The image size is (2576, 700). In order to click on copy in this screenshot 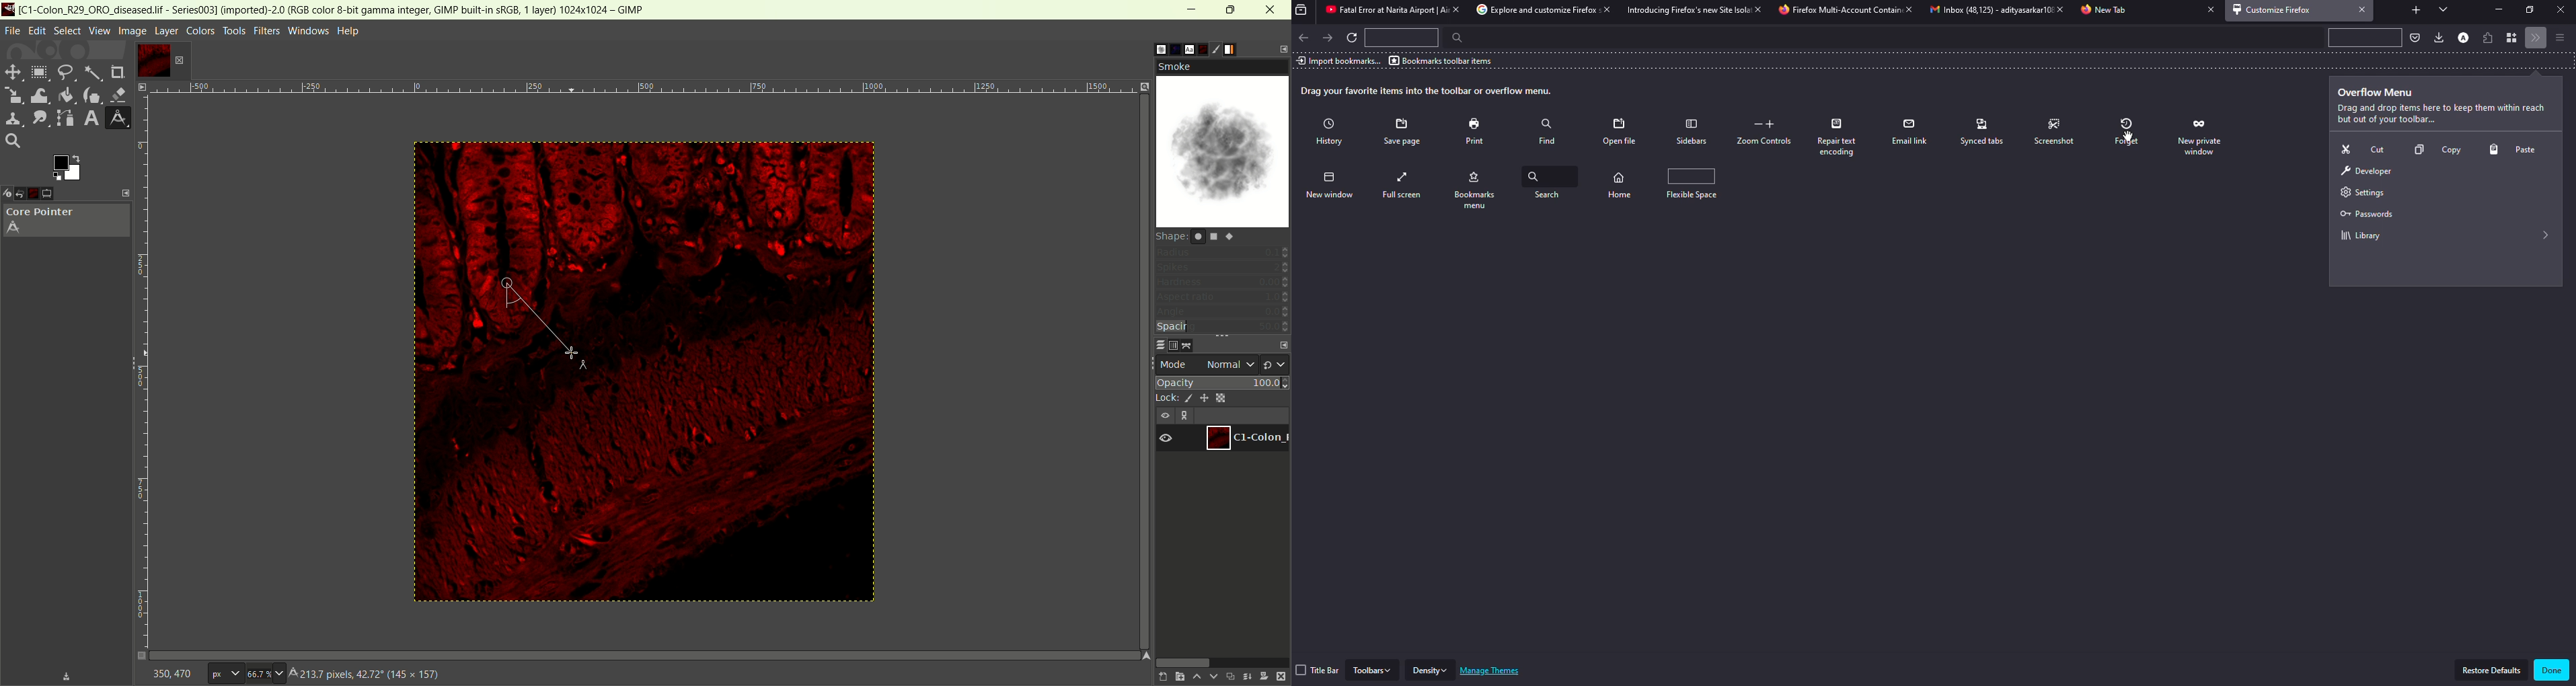, I will do `click(2433, 152)`.